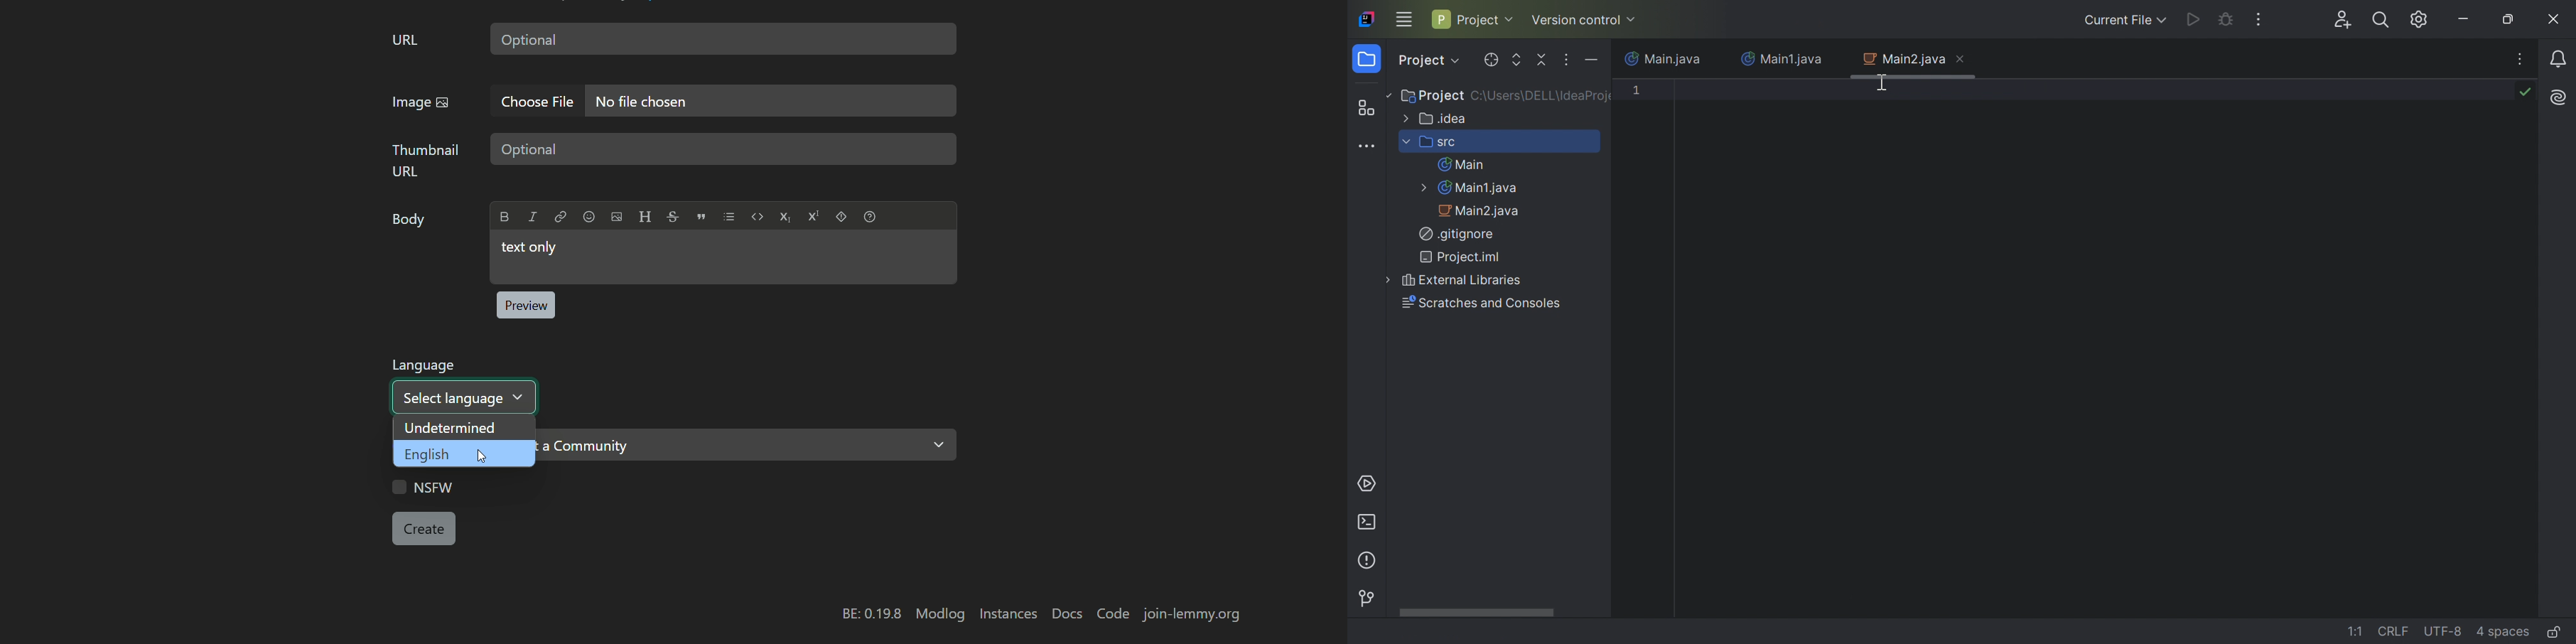  I want to click on Body, so click(411, 222).